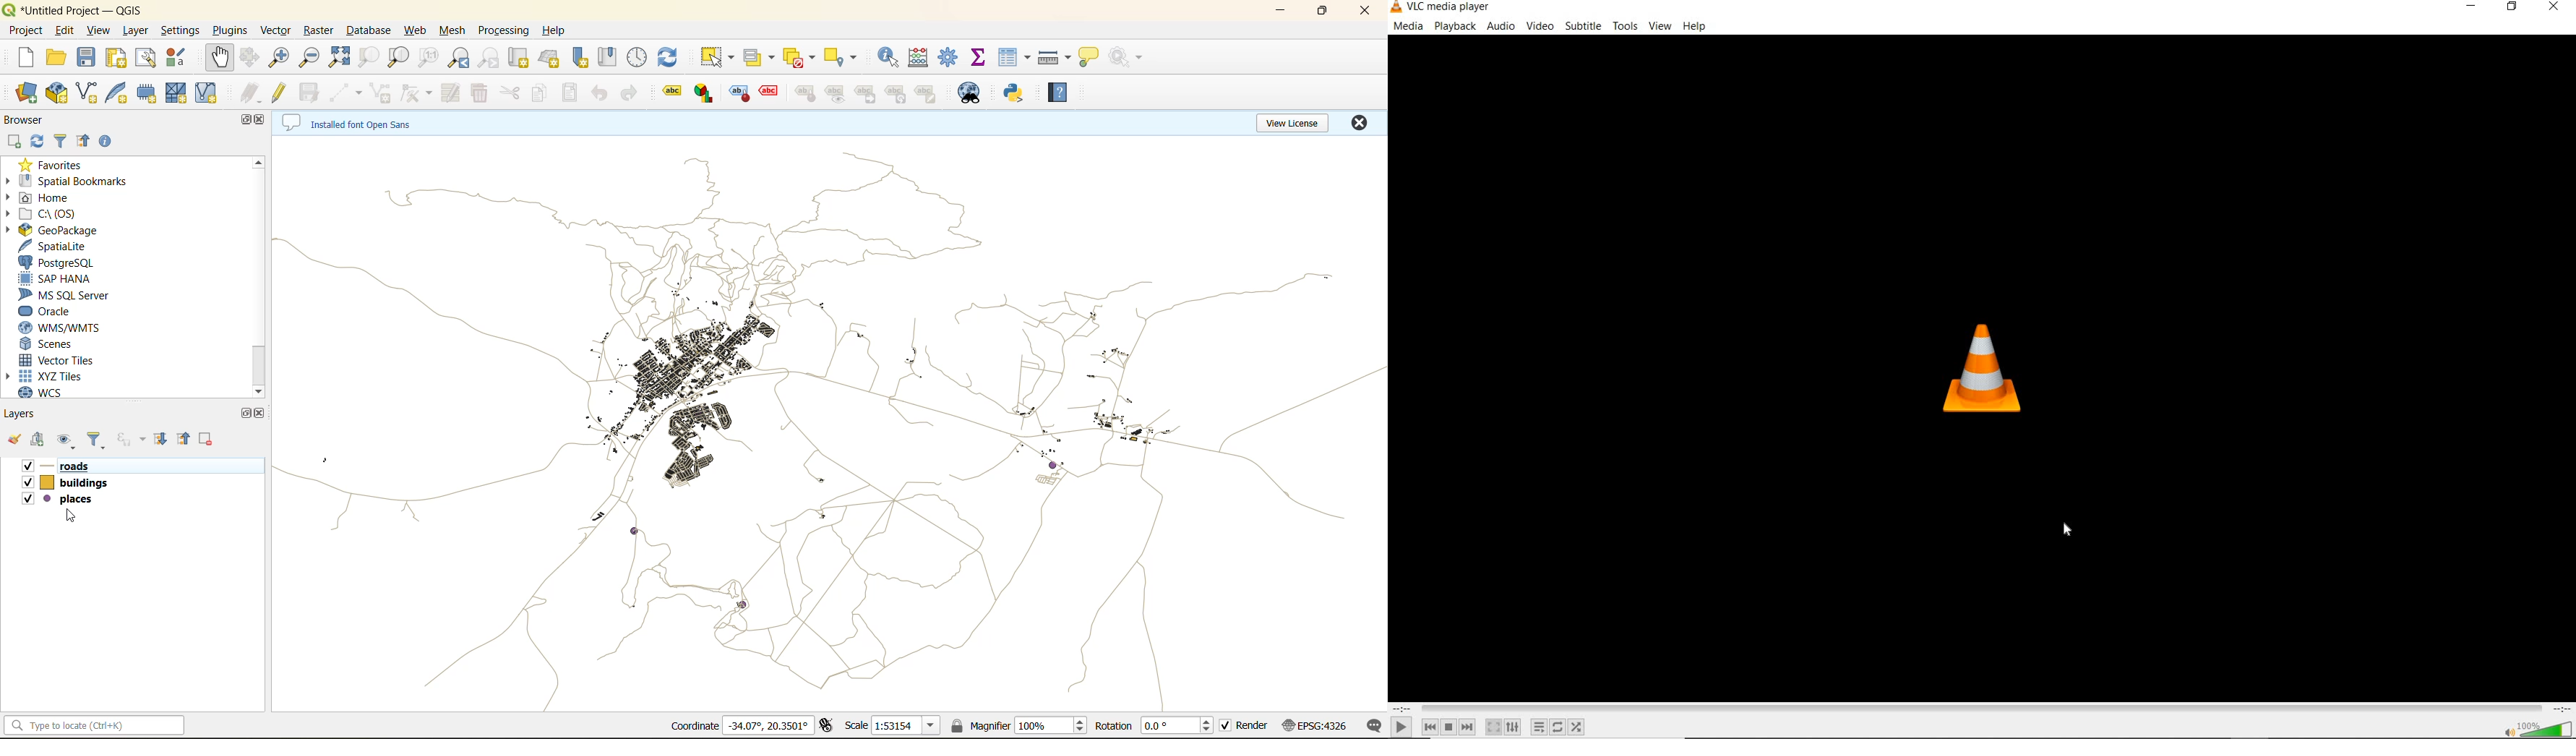 The height and width of the screenshot is (756, 2576). I want to click on stop, so click(1449, 727).